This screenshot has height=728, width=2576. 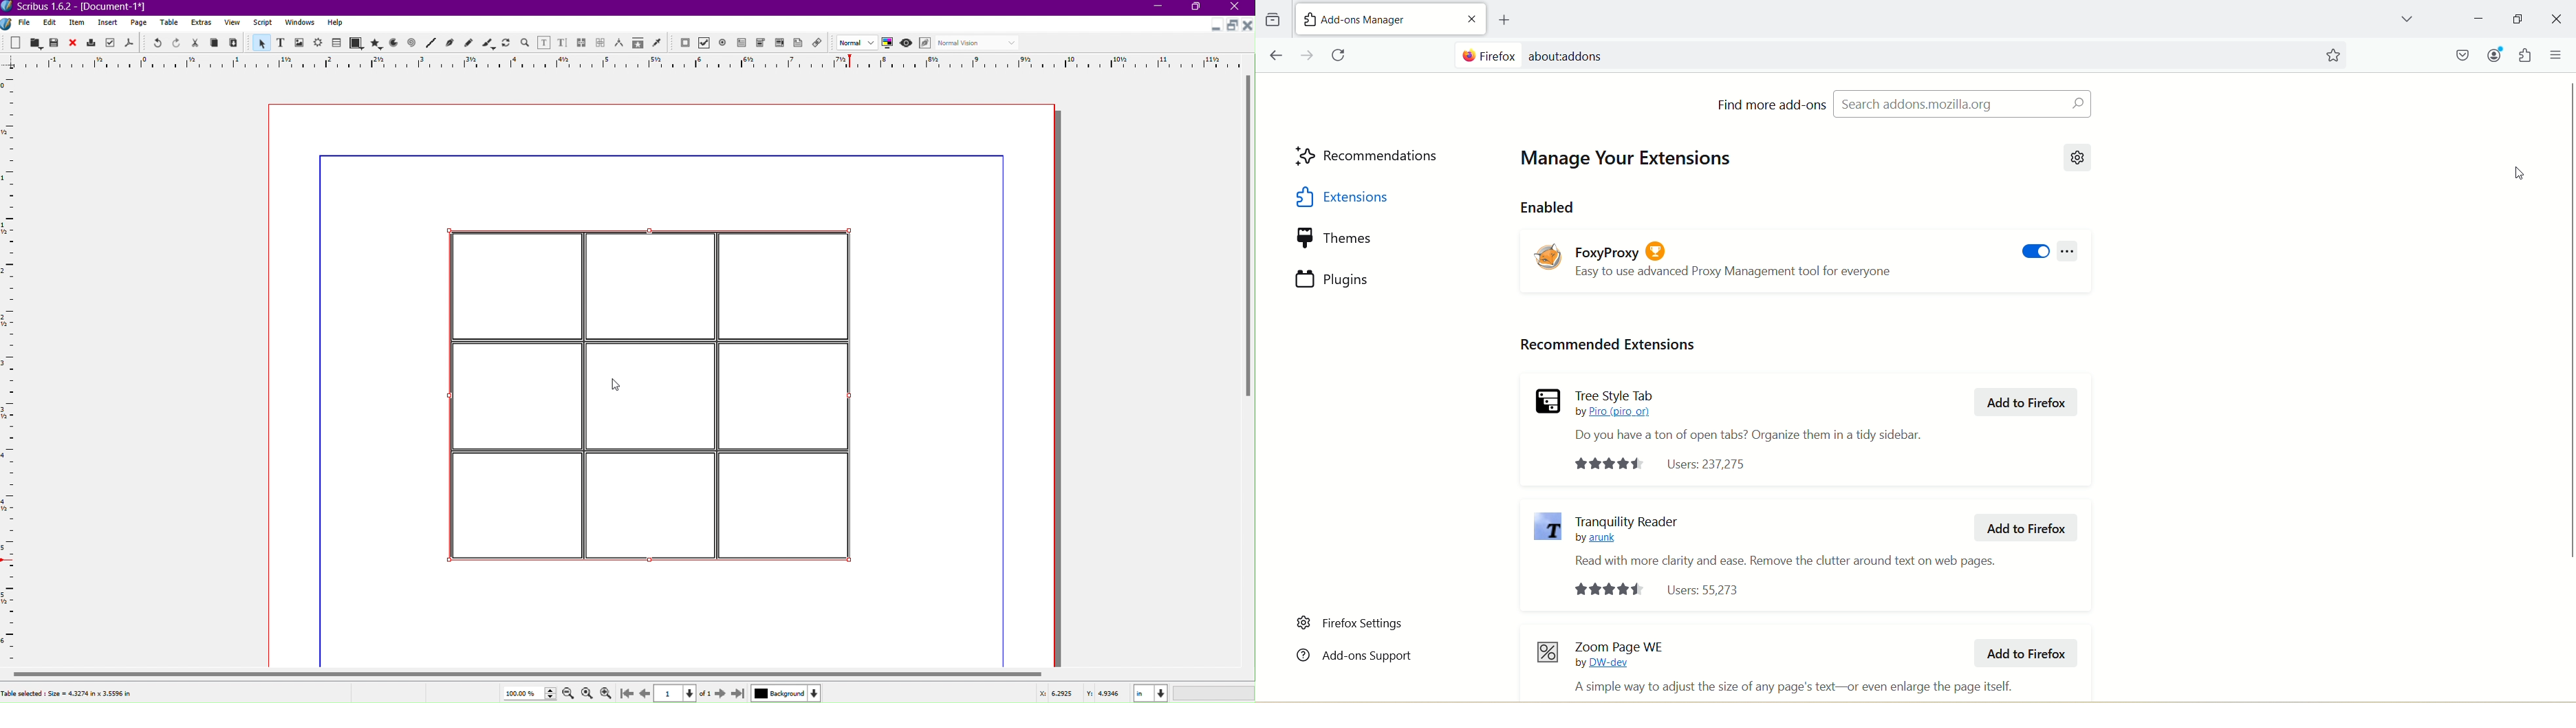 What do you see at coordinates (216, 43) in the screenshot?
I see `Copy` at bounding box center [216, 43].